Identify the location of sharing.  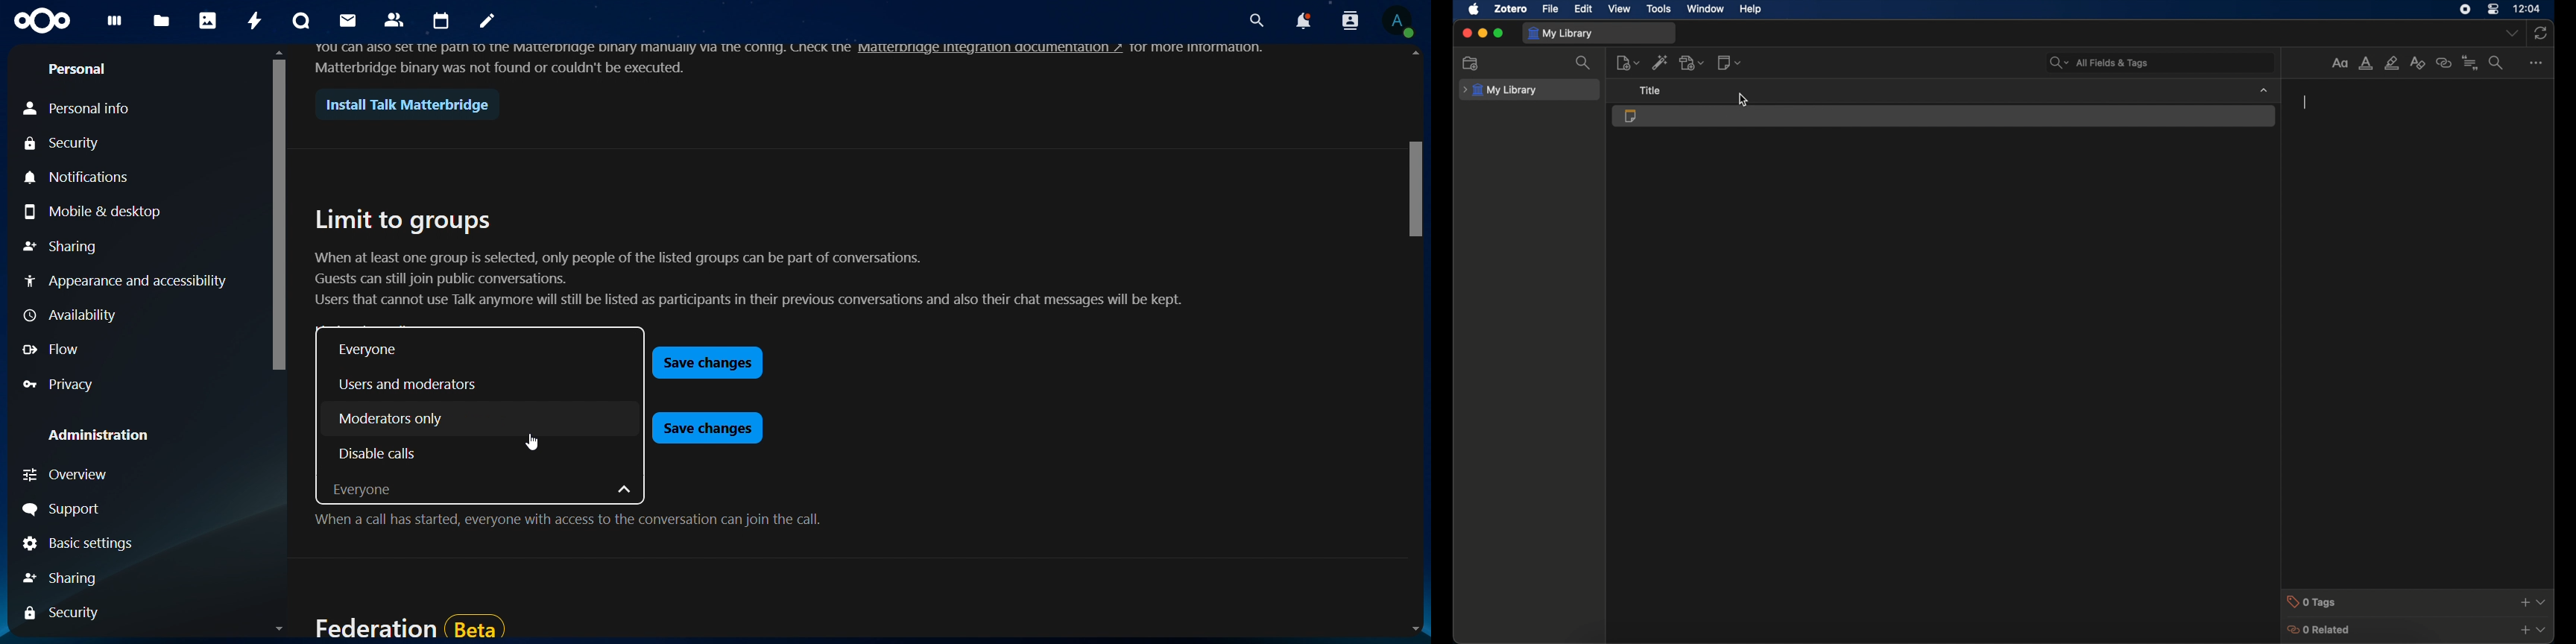
(58, 612).